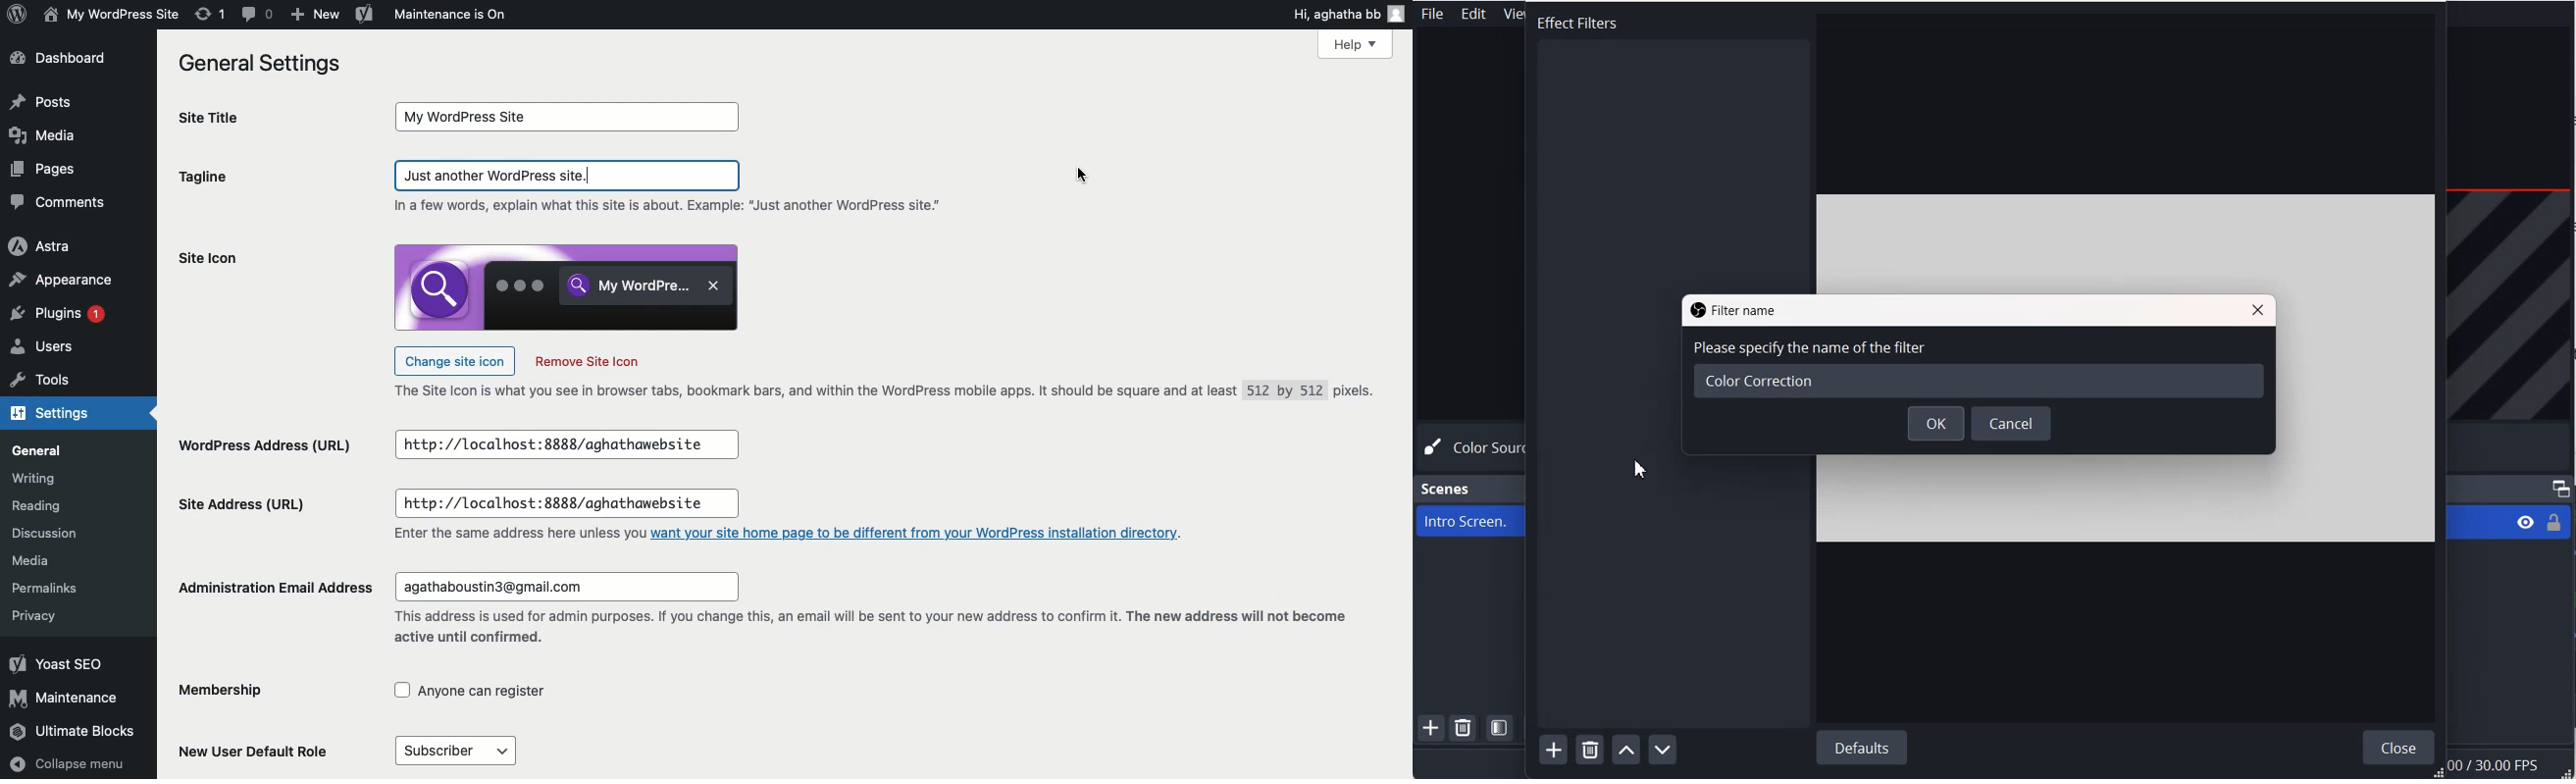 The width and height of the screenshot is (2576, 784). What do you see at coordinates (34, 478) in the screenshot?
I see `Writing` at bounding box center [34, 478].